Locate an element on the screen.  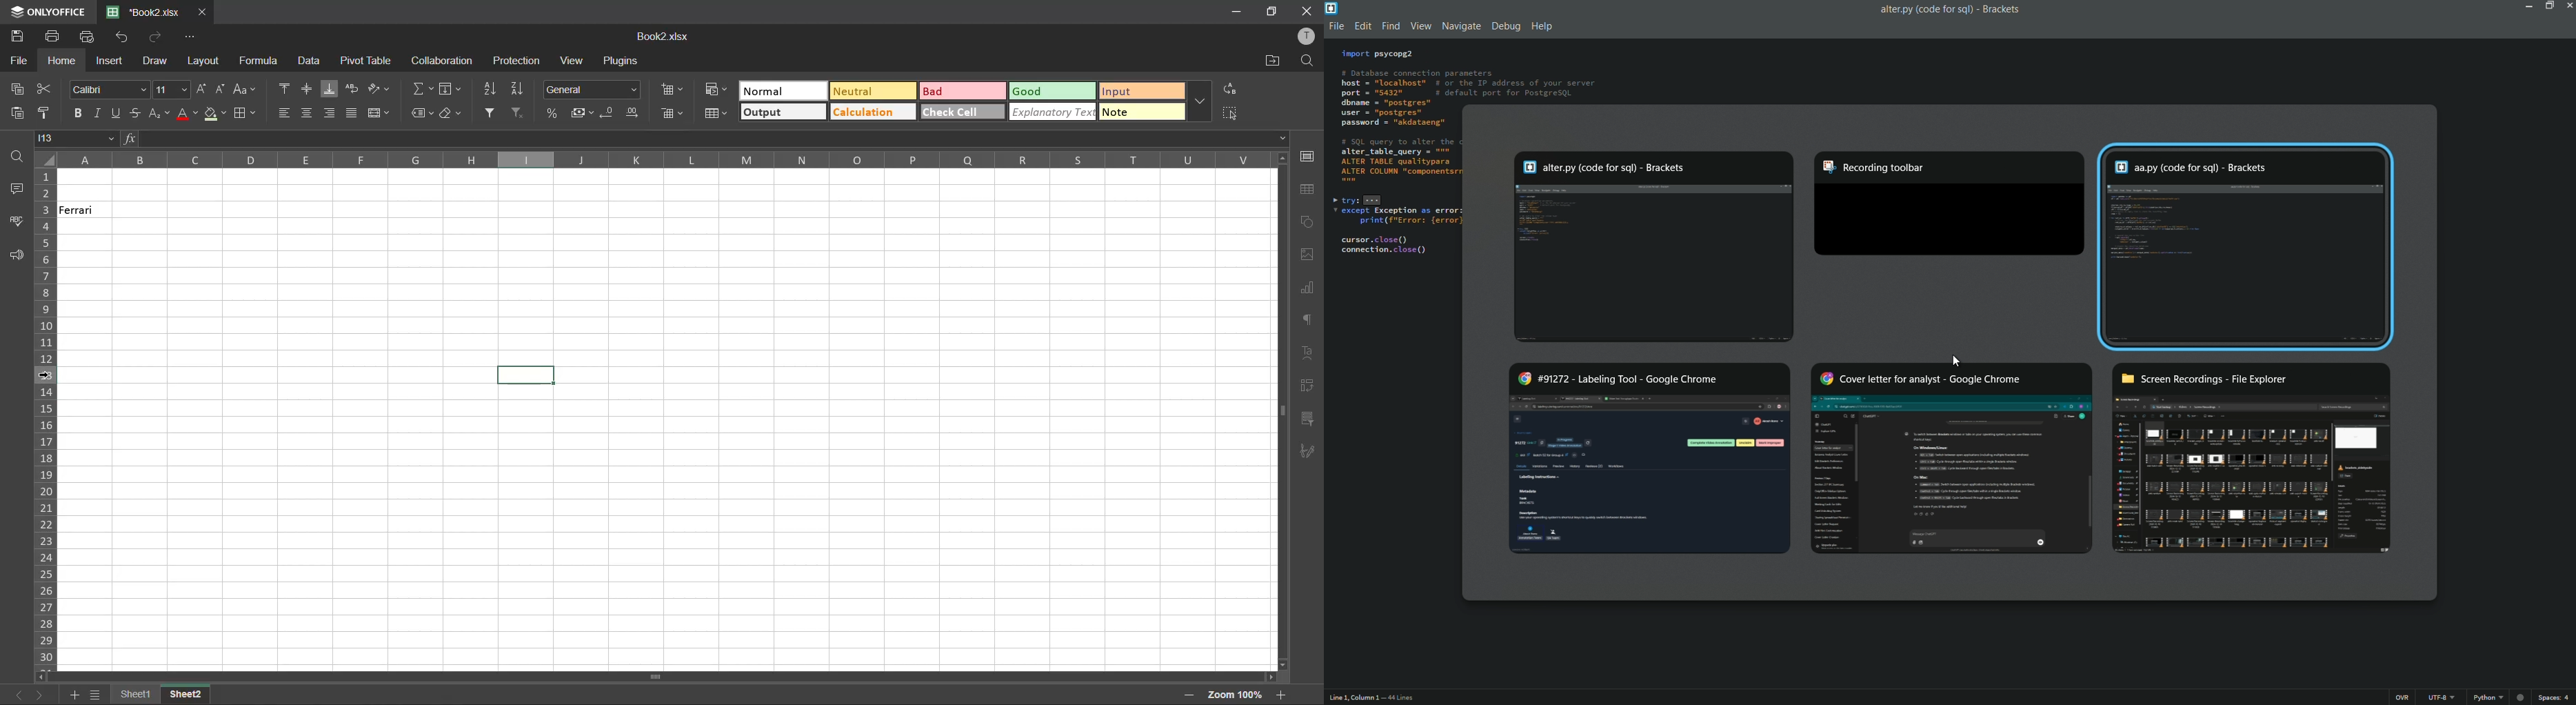
align right is located at coordinates (332, 112).